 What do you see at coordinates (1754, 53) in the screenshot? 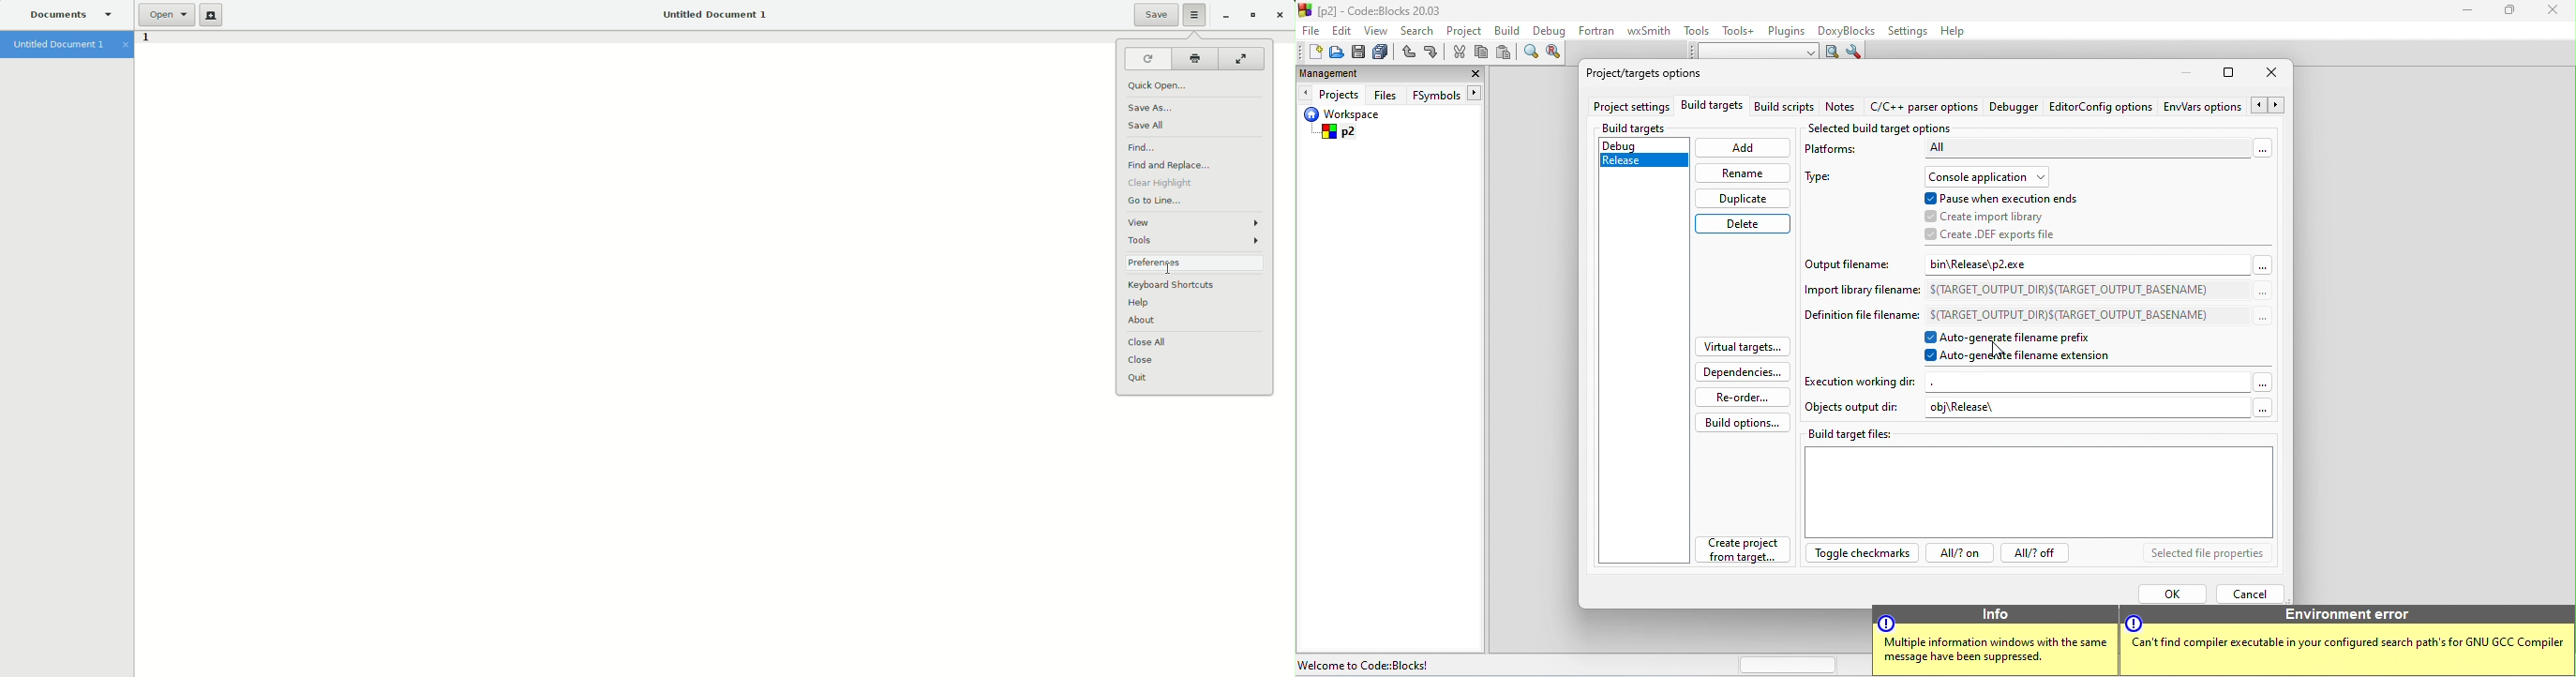
I see `text to search` at bounding box center [1754, 53].